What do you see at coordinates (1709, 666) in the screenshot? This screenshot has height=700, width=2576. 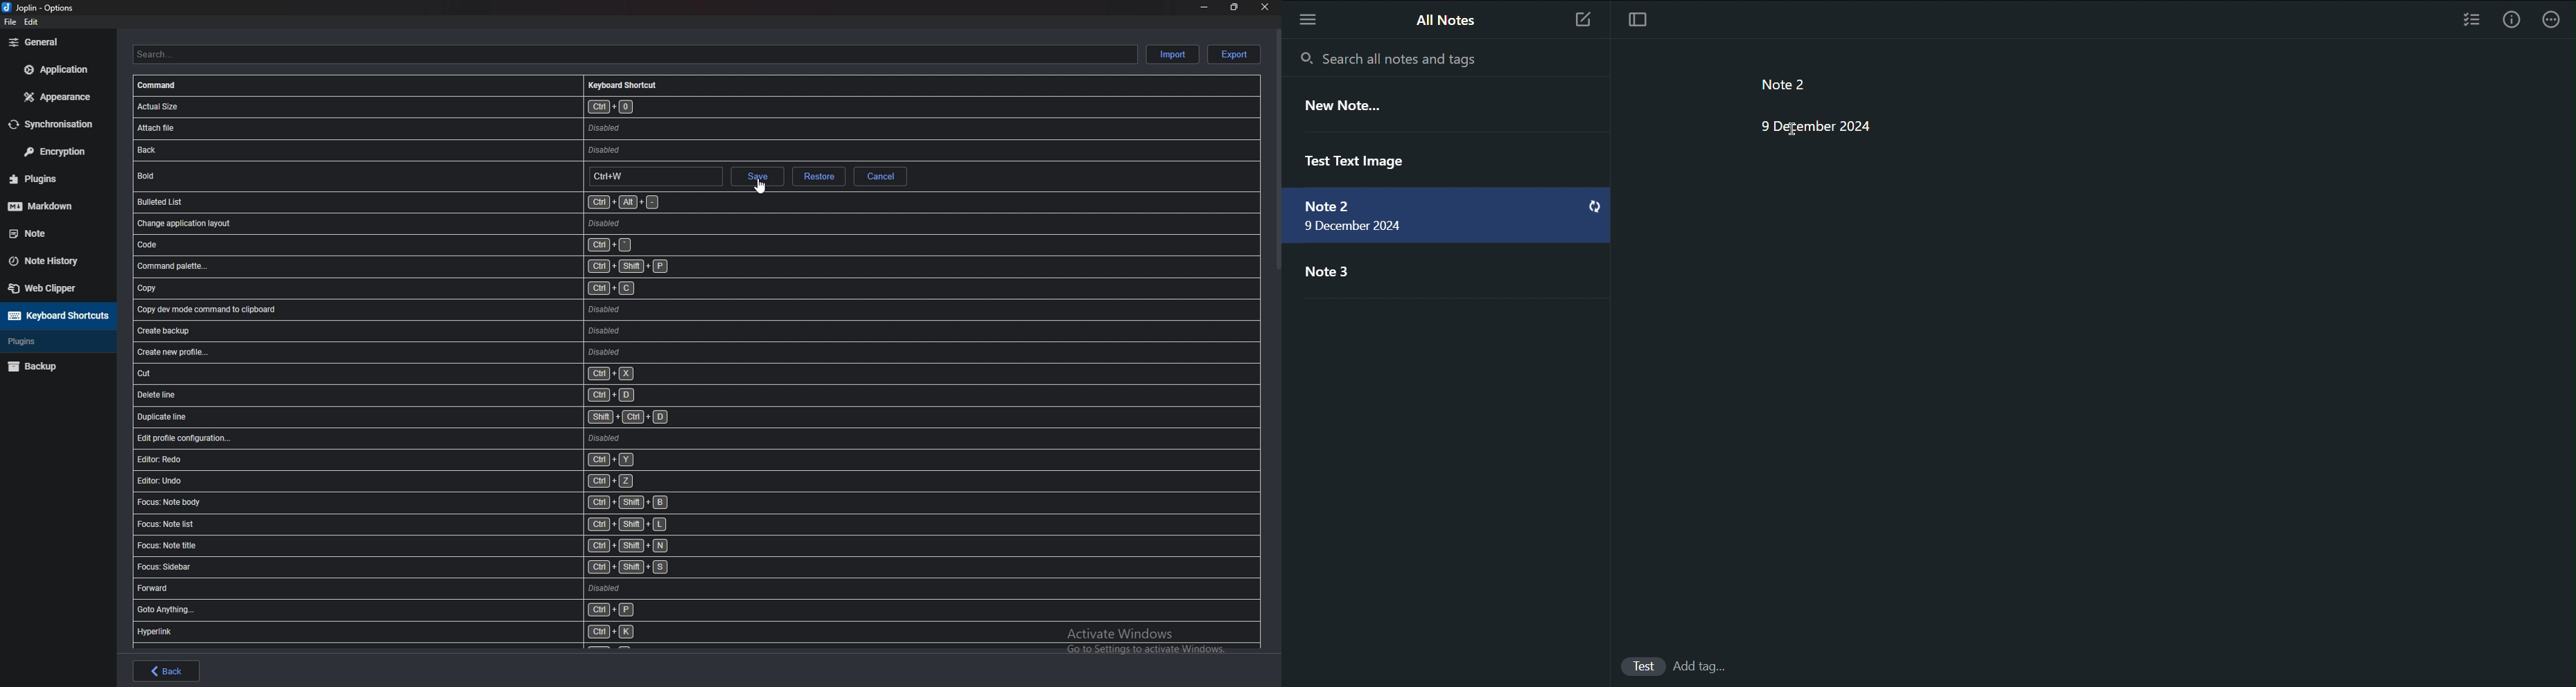 I see `Tags` at bounding box center [1709, 666].